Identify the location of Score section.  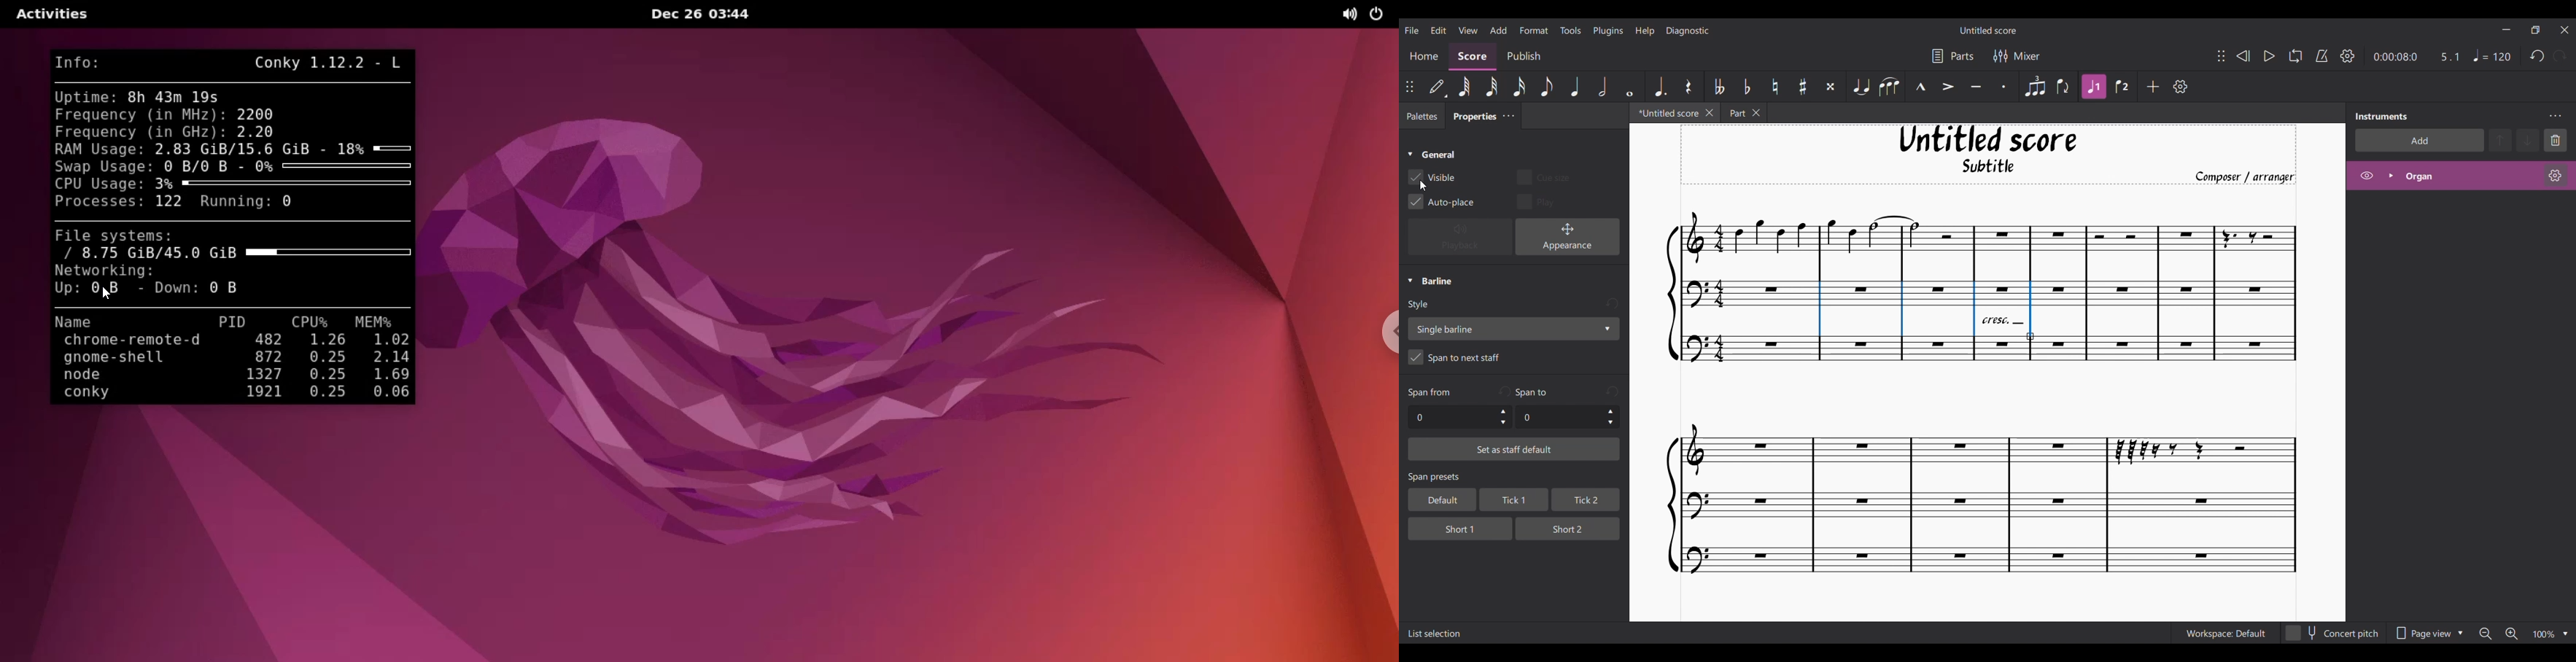
(1472, 55).